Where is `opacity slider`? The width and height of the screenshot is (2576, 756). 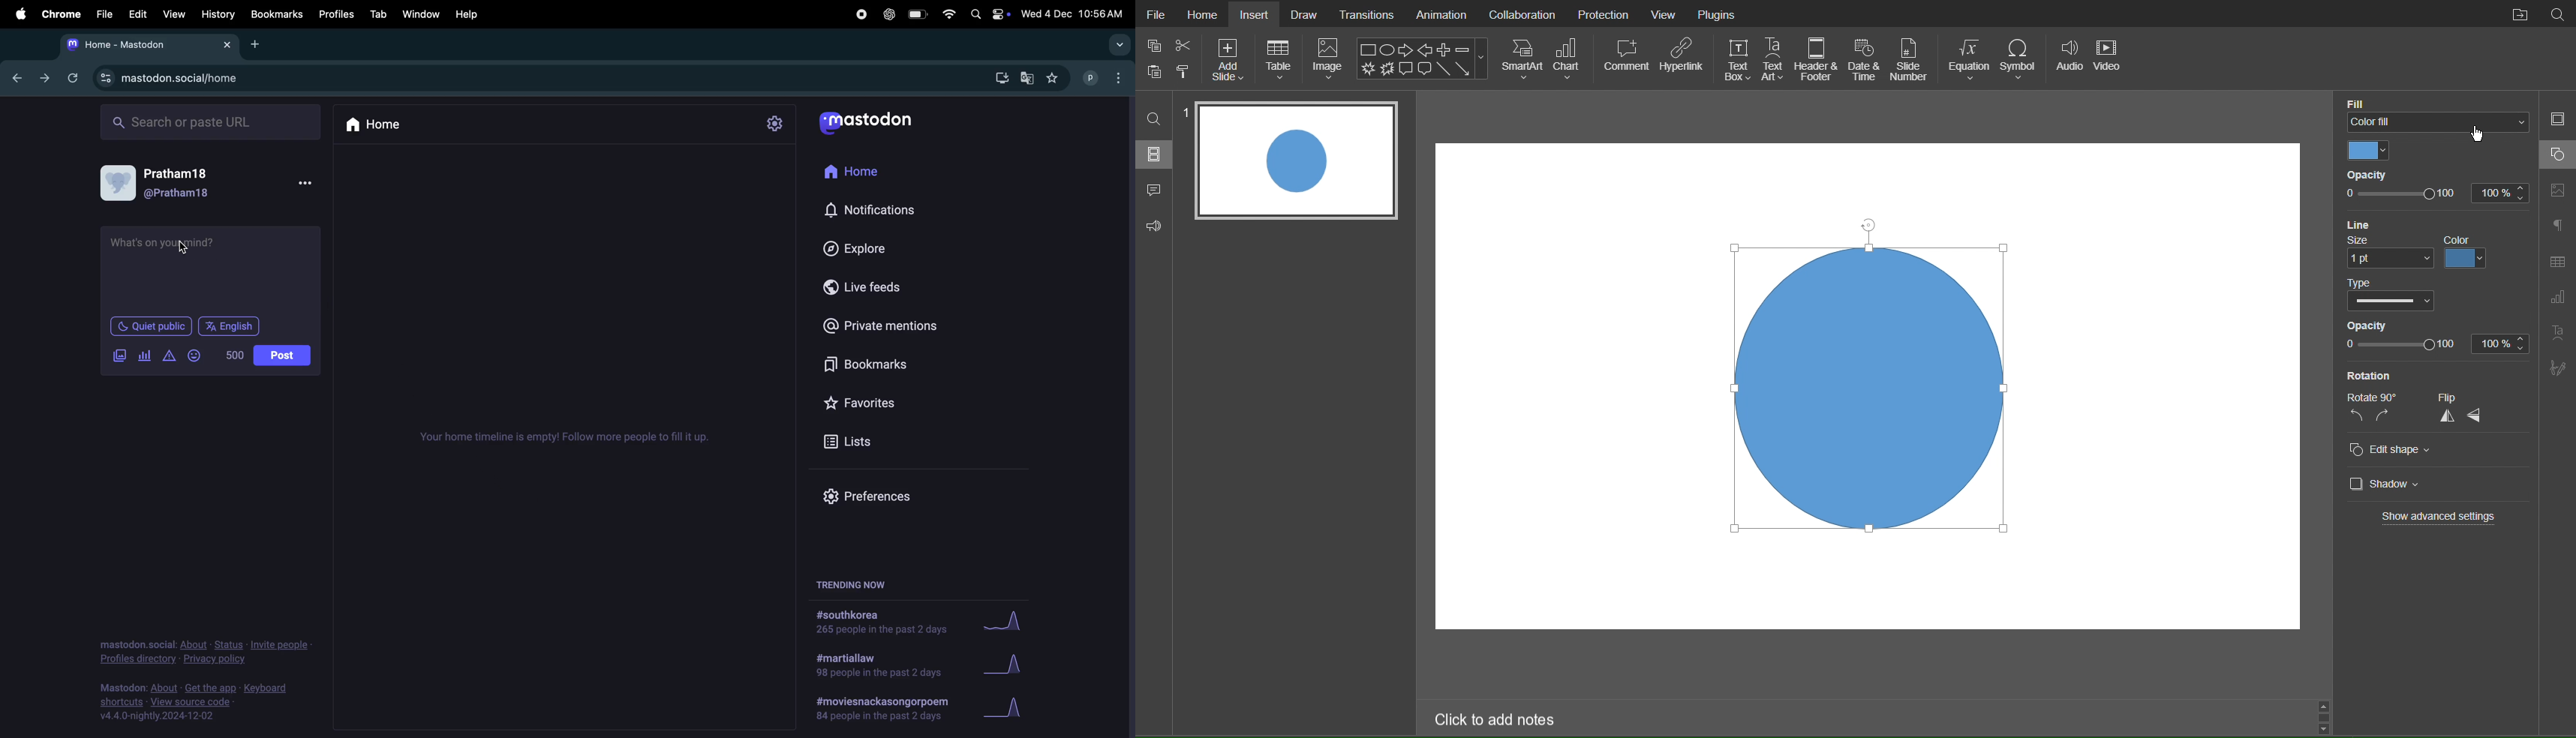
opacity slider is located at coordinates (2399, 344).